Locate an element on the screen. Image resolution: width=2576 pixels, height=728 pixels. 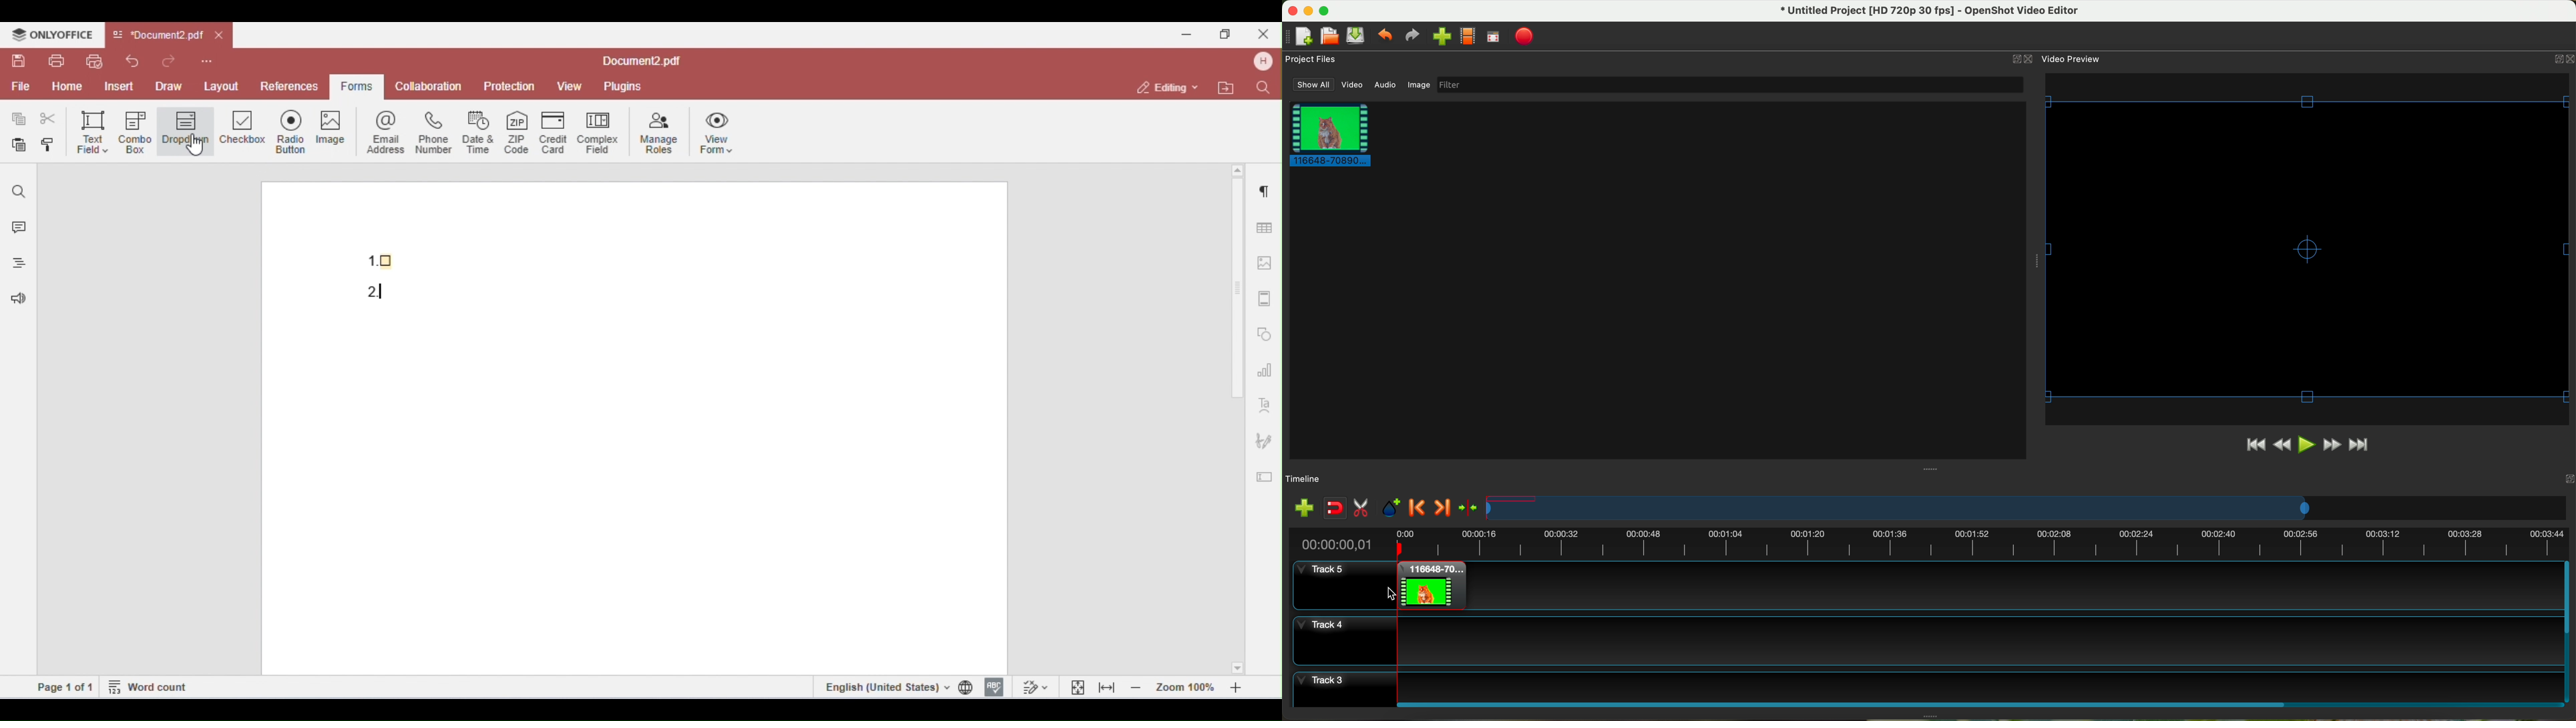
minimize program is located at coordinates (1309, 11).